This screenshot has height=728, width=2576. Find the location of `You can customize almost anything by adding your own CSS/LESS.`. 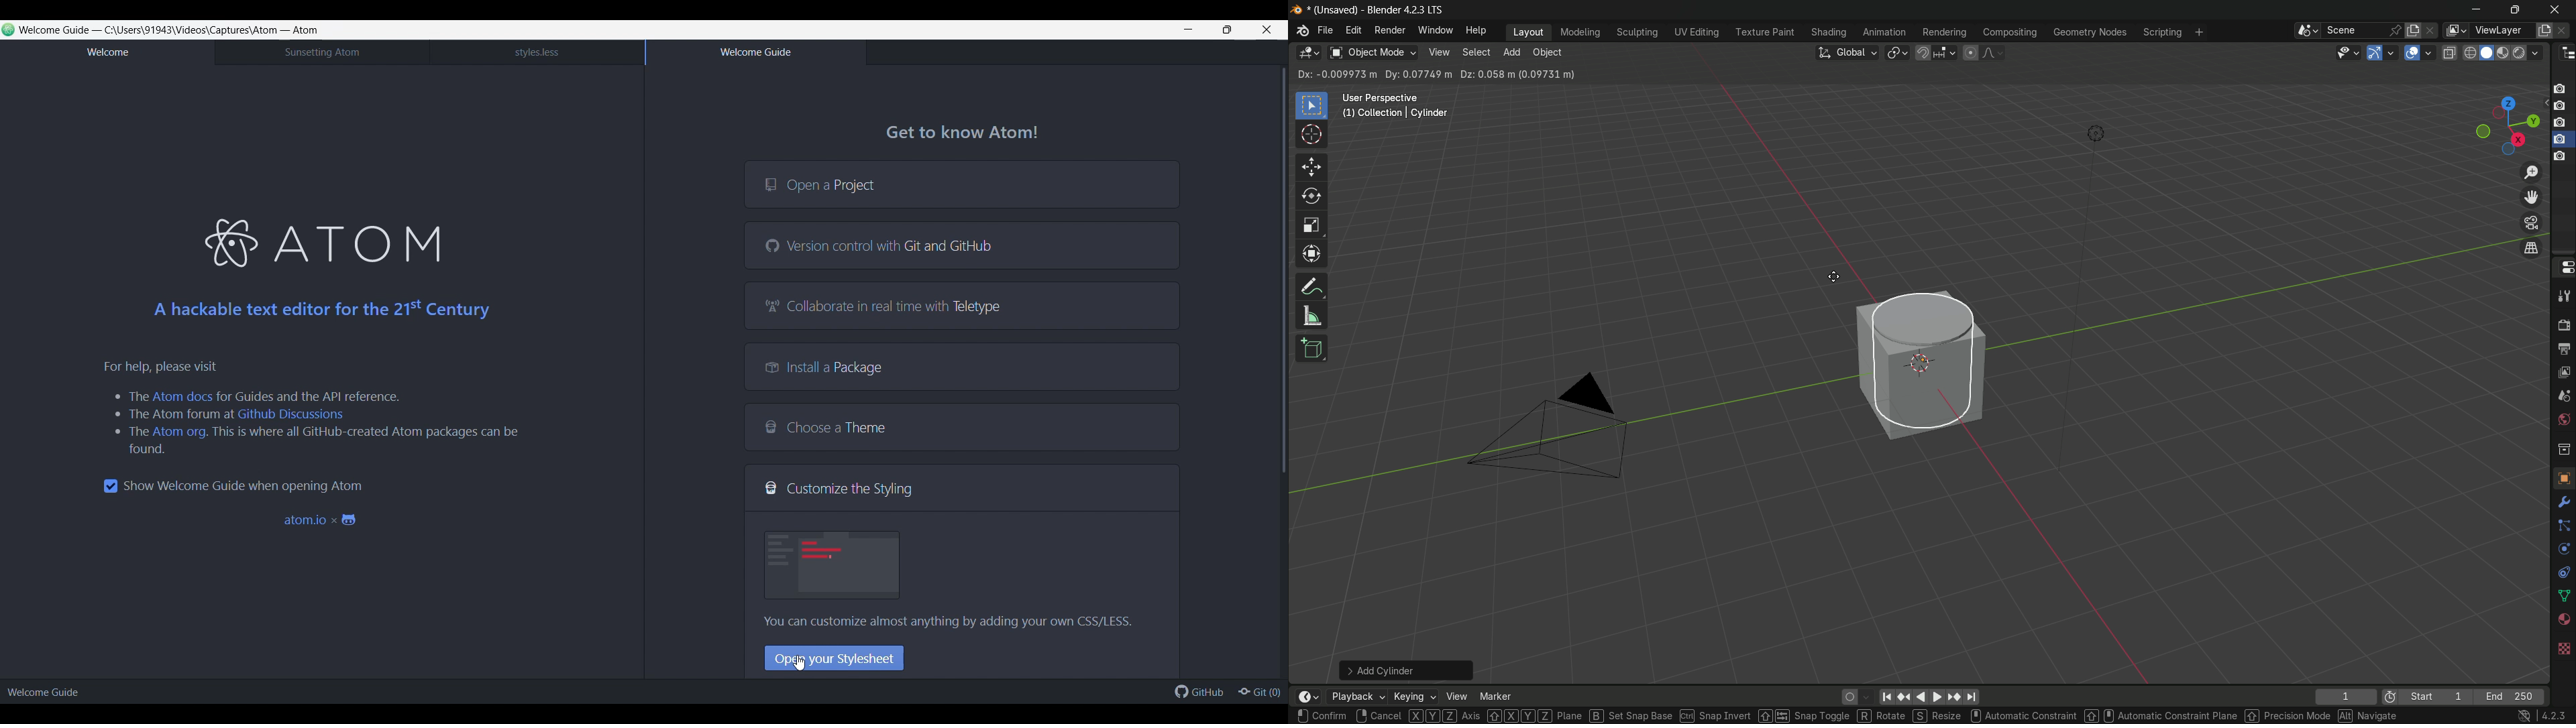

You can customize almost anything by adding your own CSS/LESS. is located at coordinates (948, 627).